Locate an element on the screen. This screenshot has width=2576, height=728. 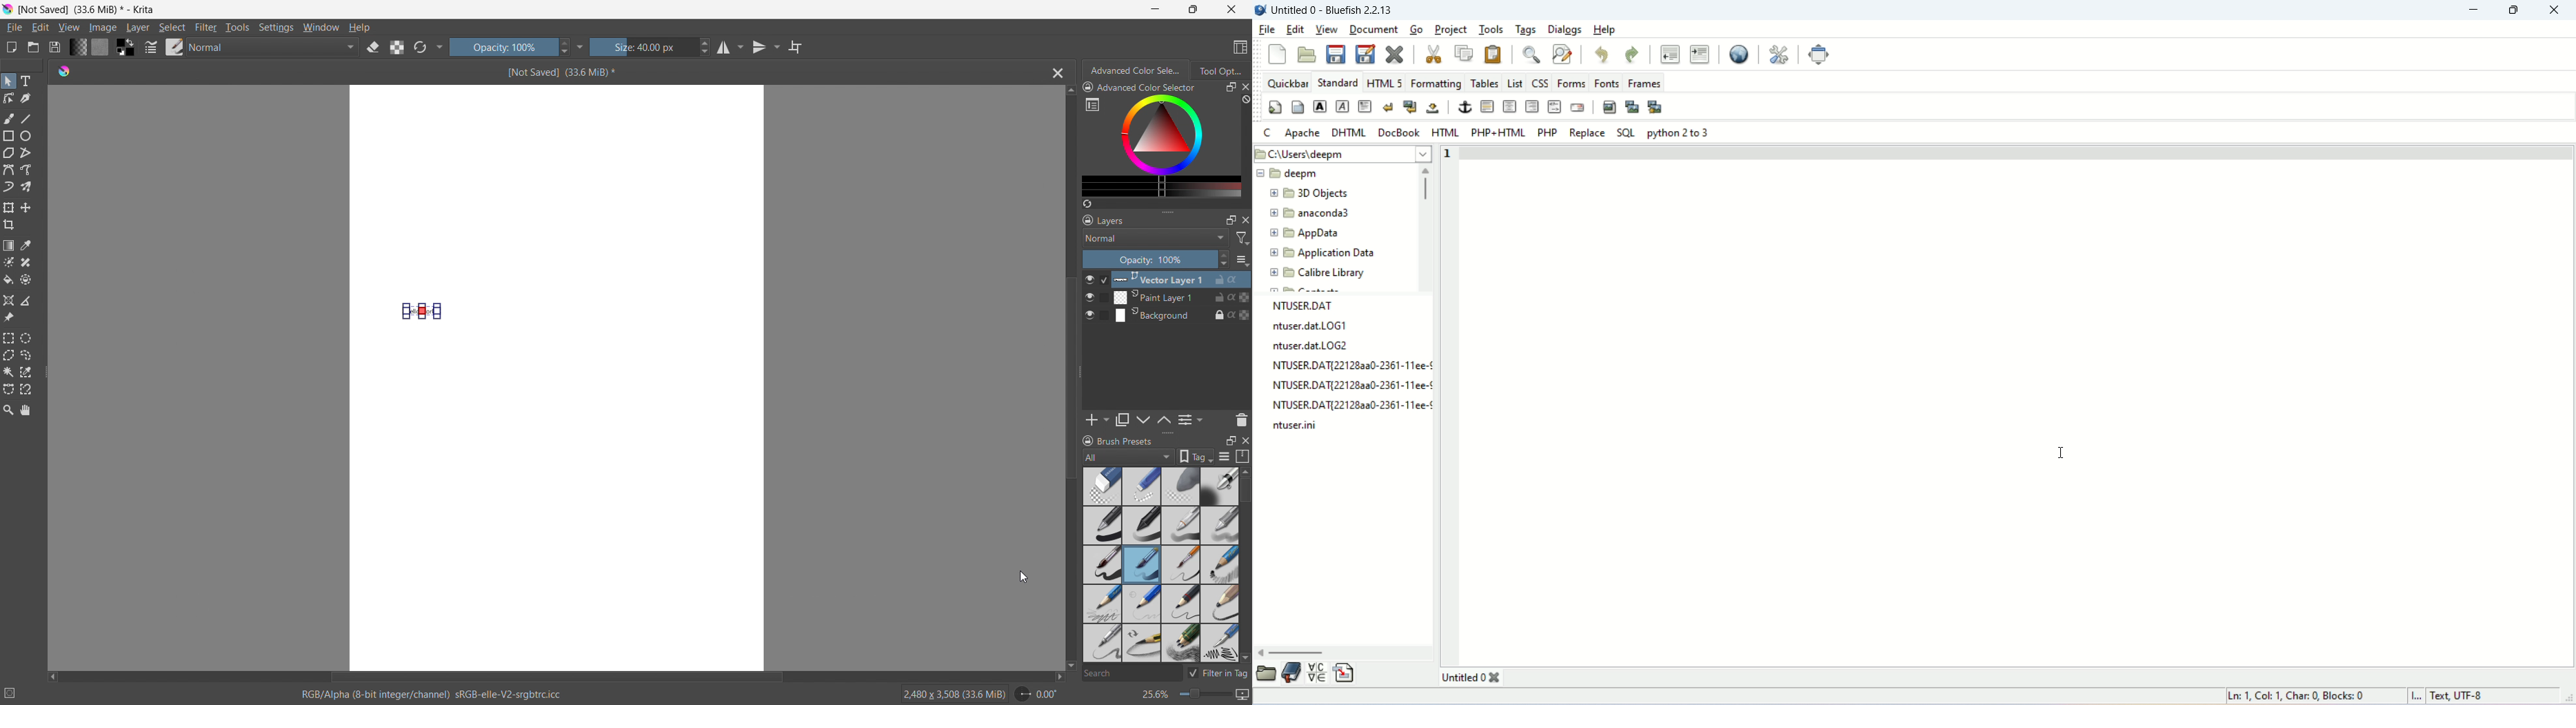
advanced color selection is located at coordinates (1137, 70).